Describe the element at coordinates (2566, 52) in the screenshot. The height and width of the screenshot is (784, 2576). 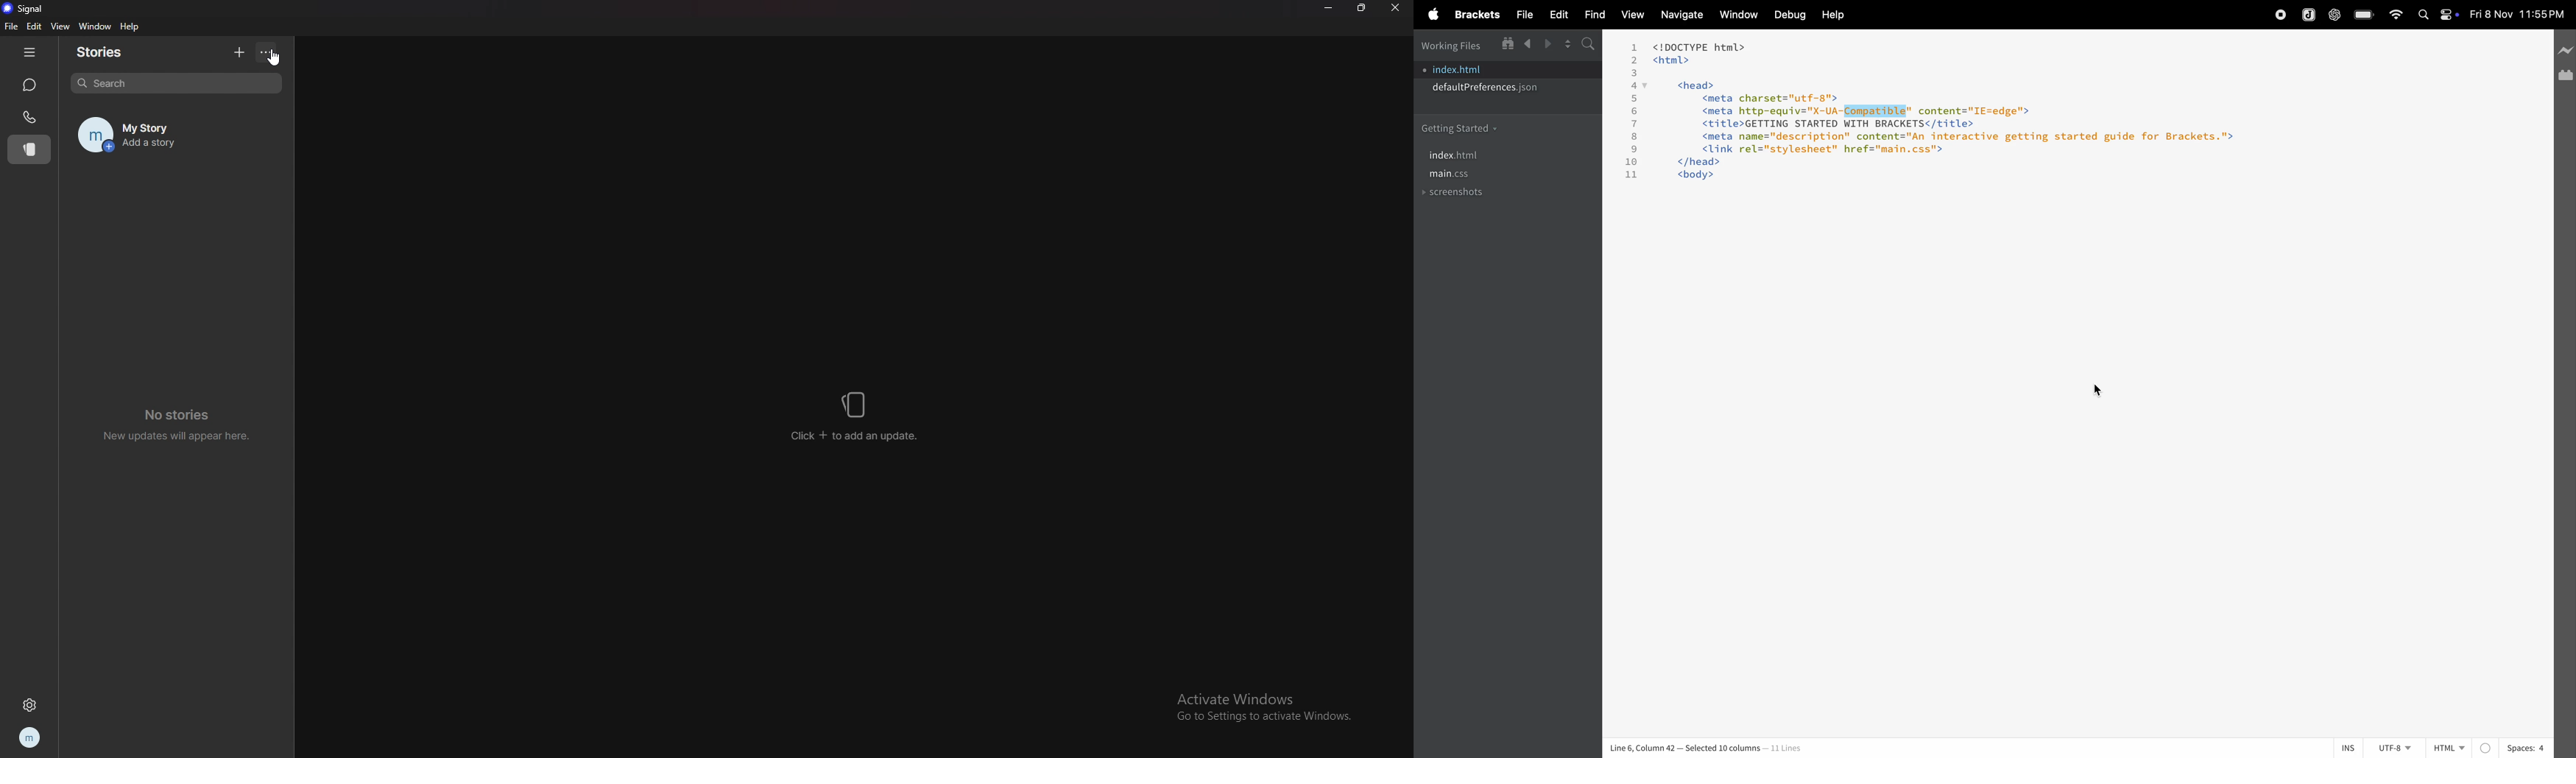
I see `live preview` at that location.